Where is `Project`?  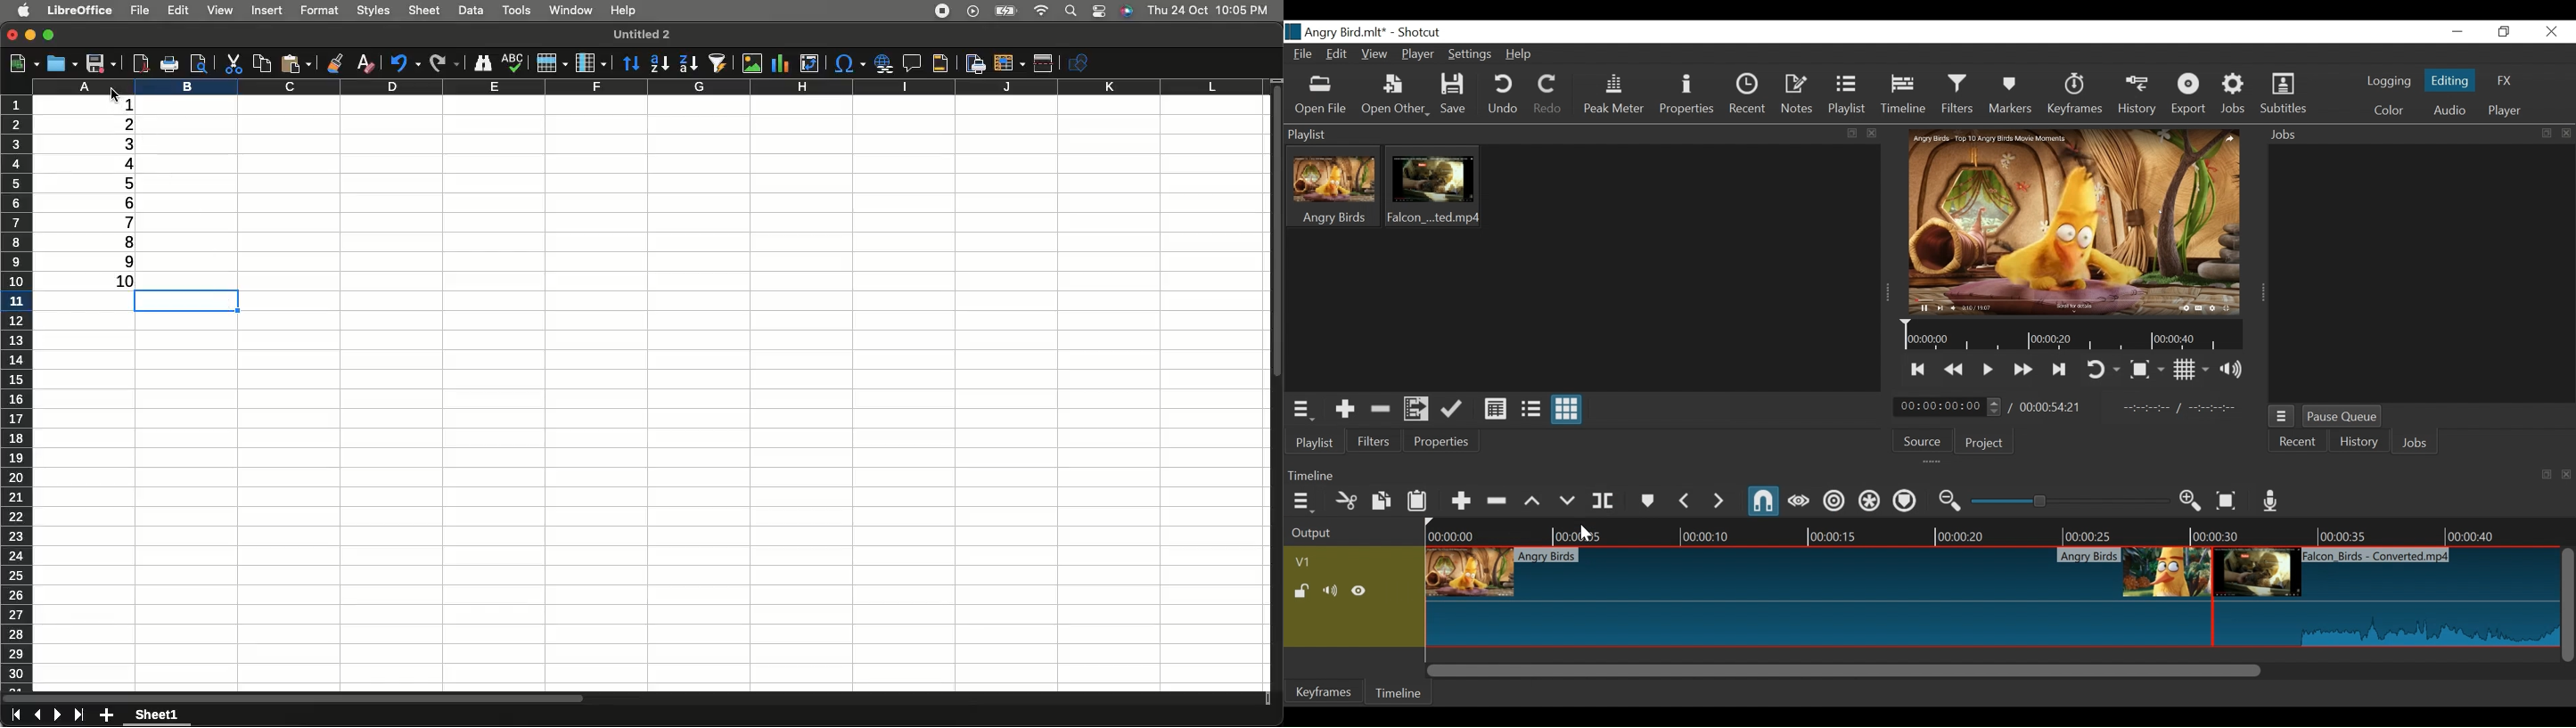
Project is located at coordinates (1983, 444).